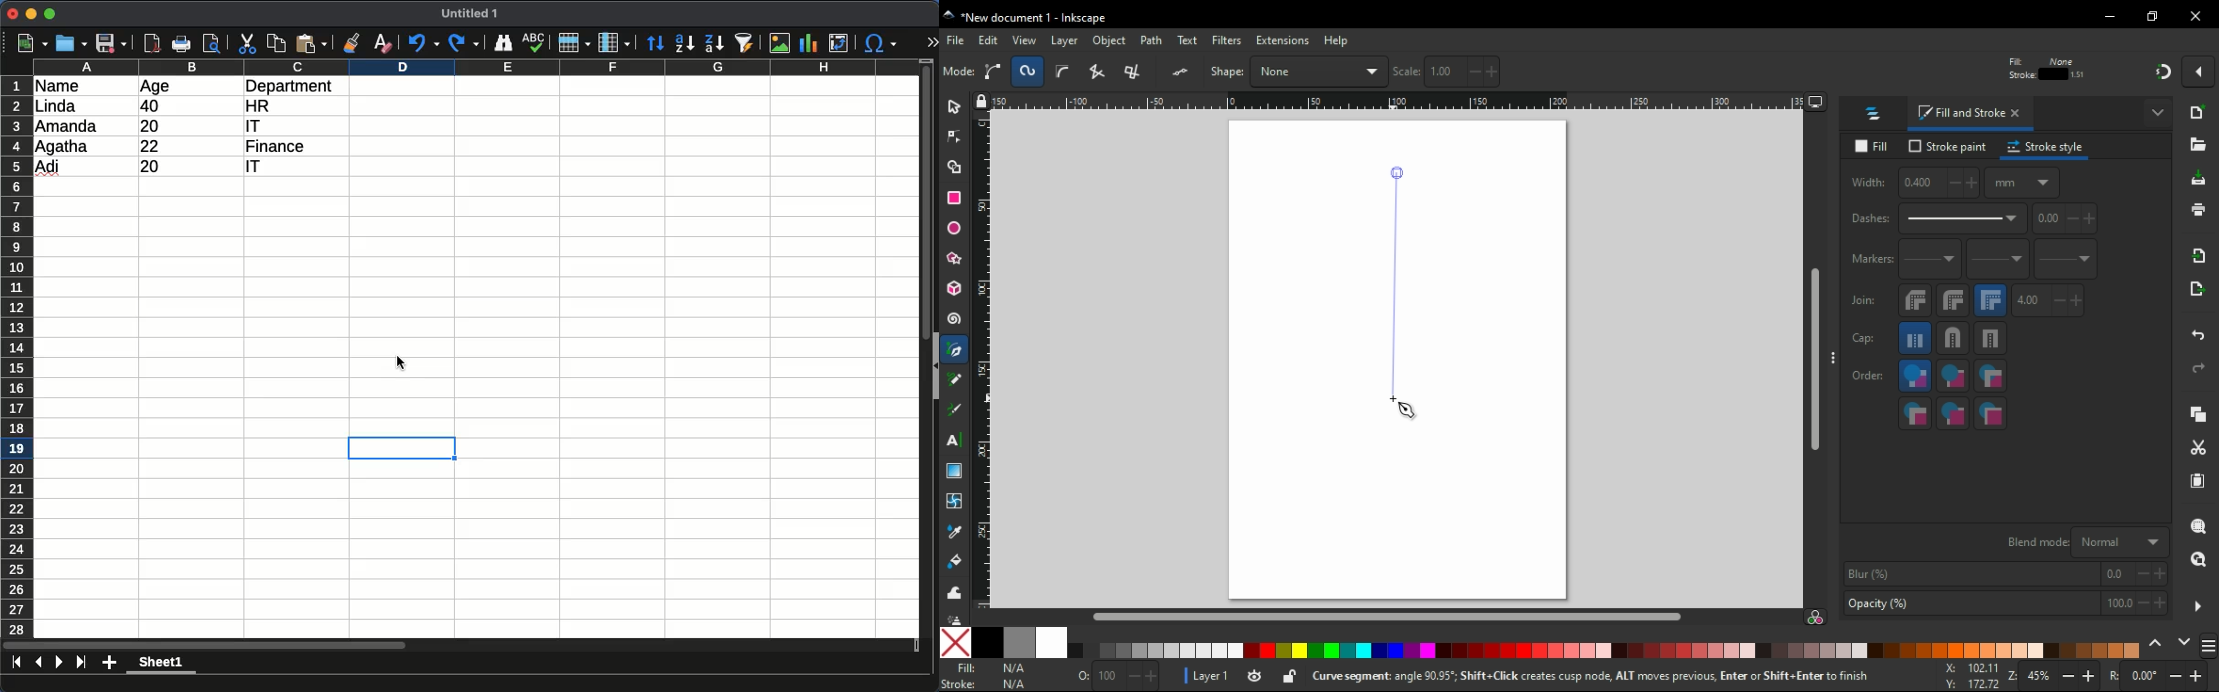 Image resolution: width=2240 pixels, height=700 pixels. Describe the element at coordinates (809, 43) in the screenshot. I see `chart` at that location.